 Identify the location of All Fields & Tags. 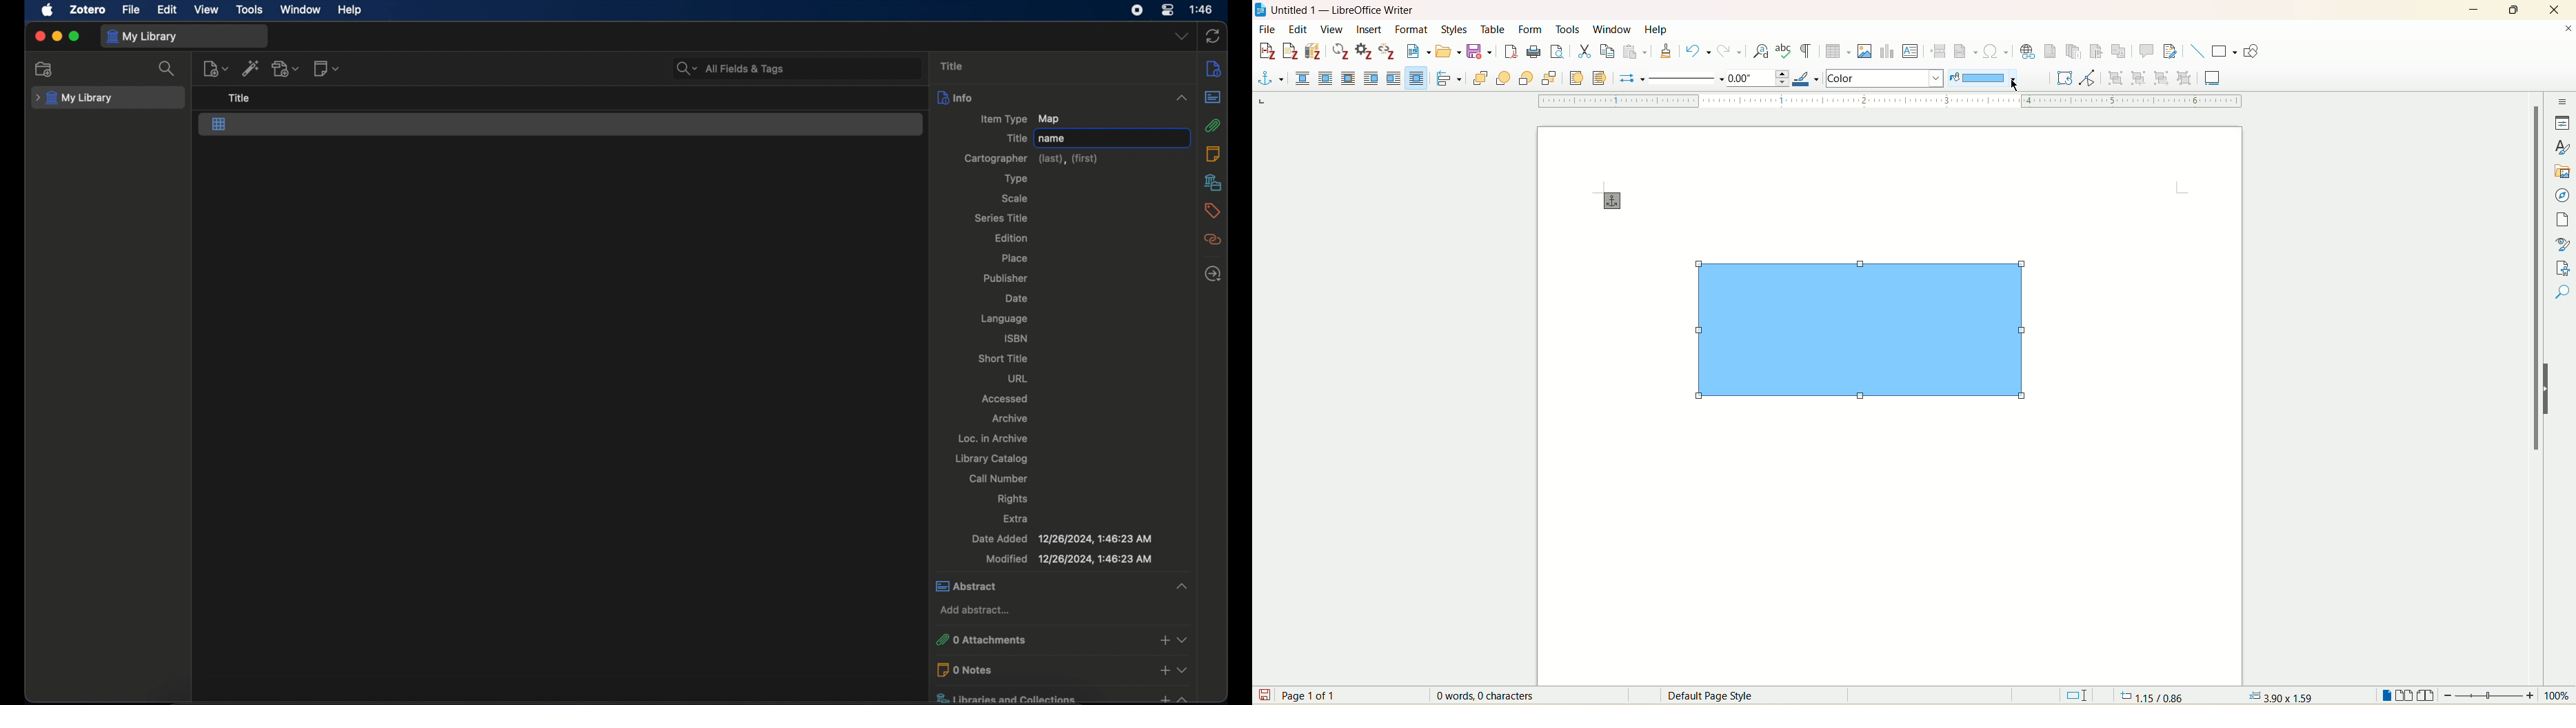
(797, 68).